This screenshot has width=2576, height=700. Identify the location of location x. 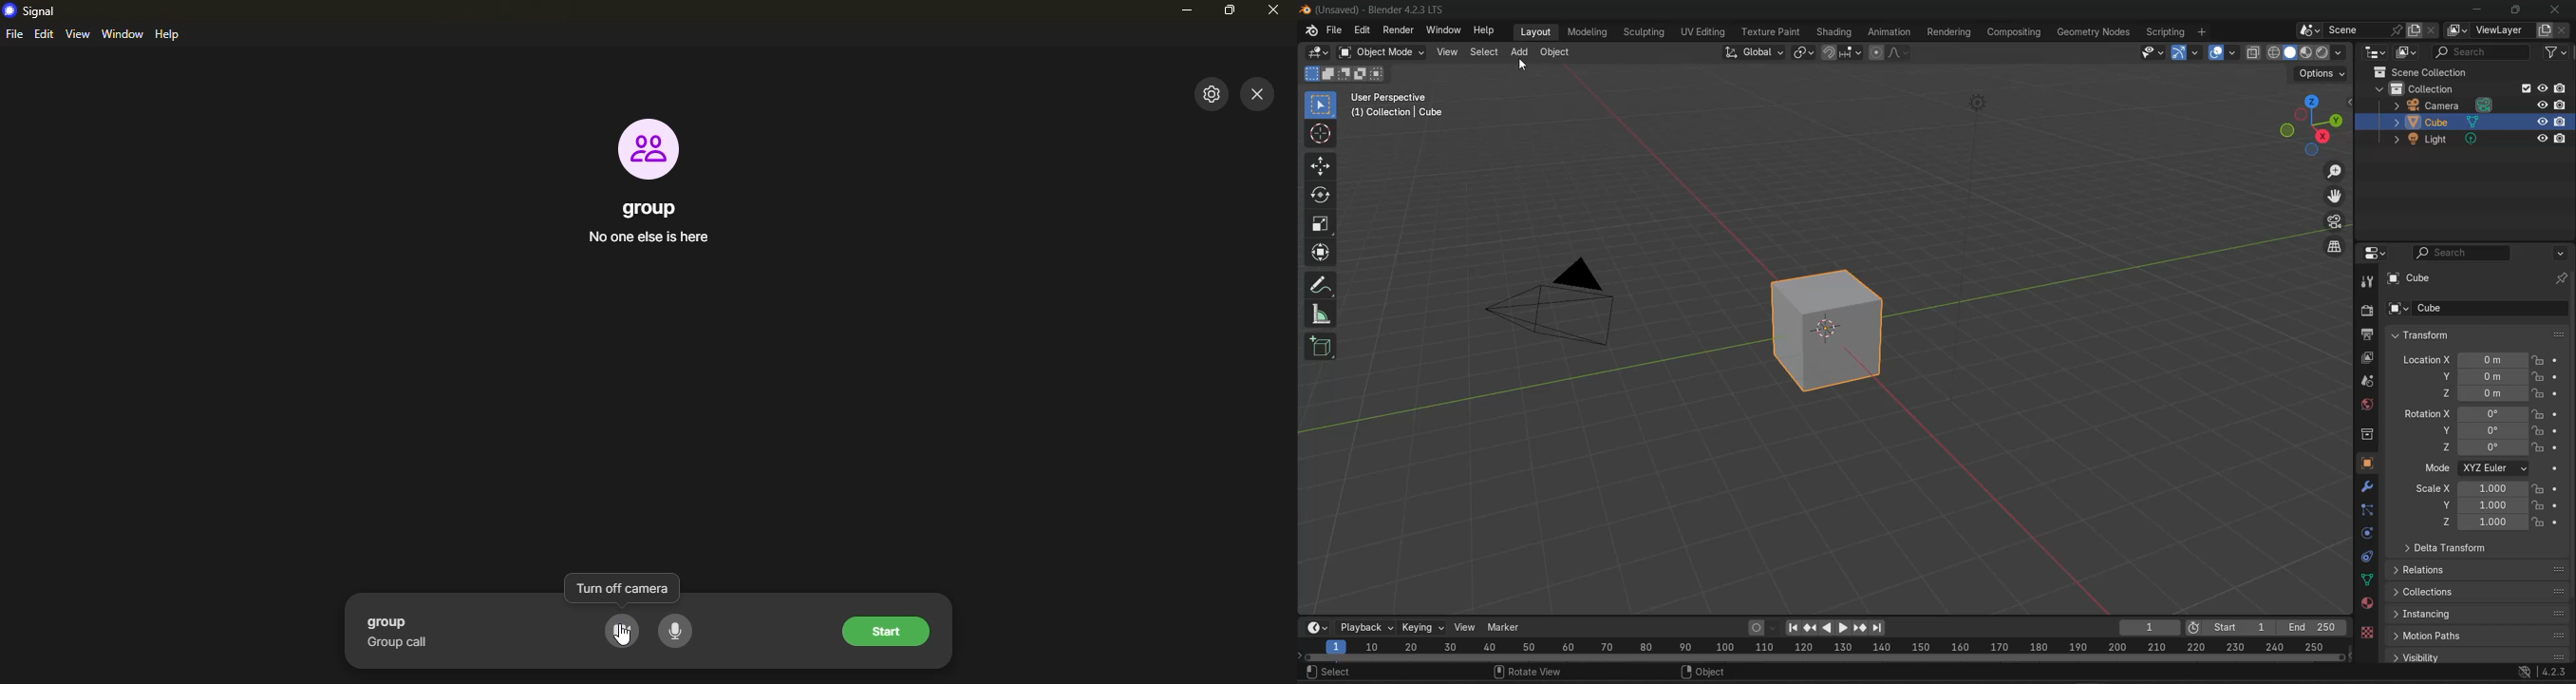
(2463, 359).